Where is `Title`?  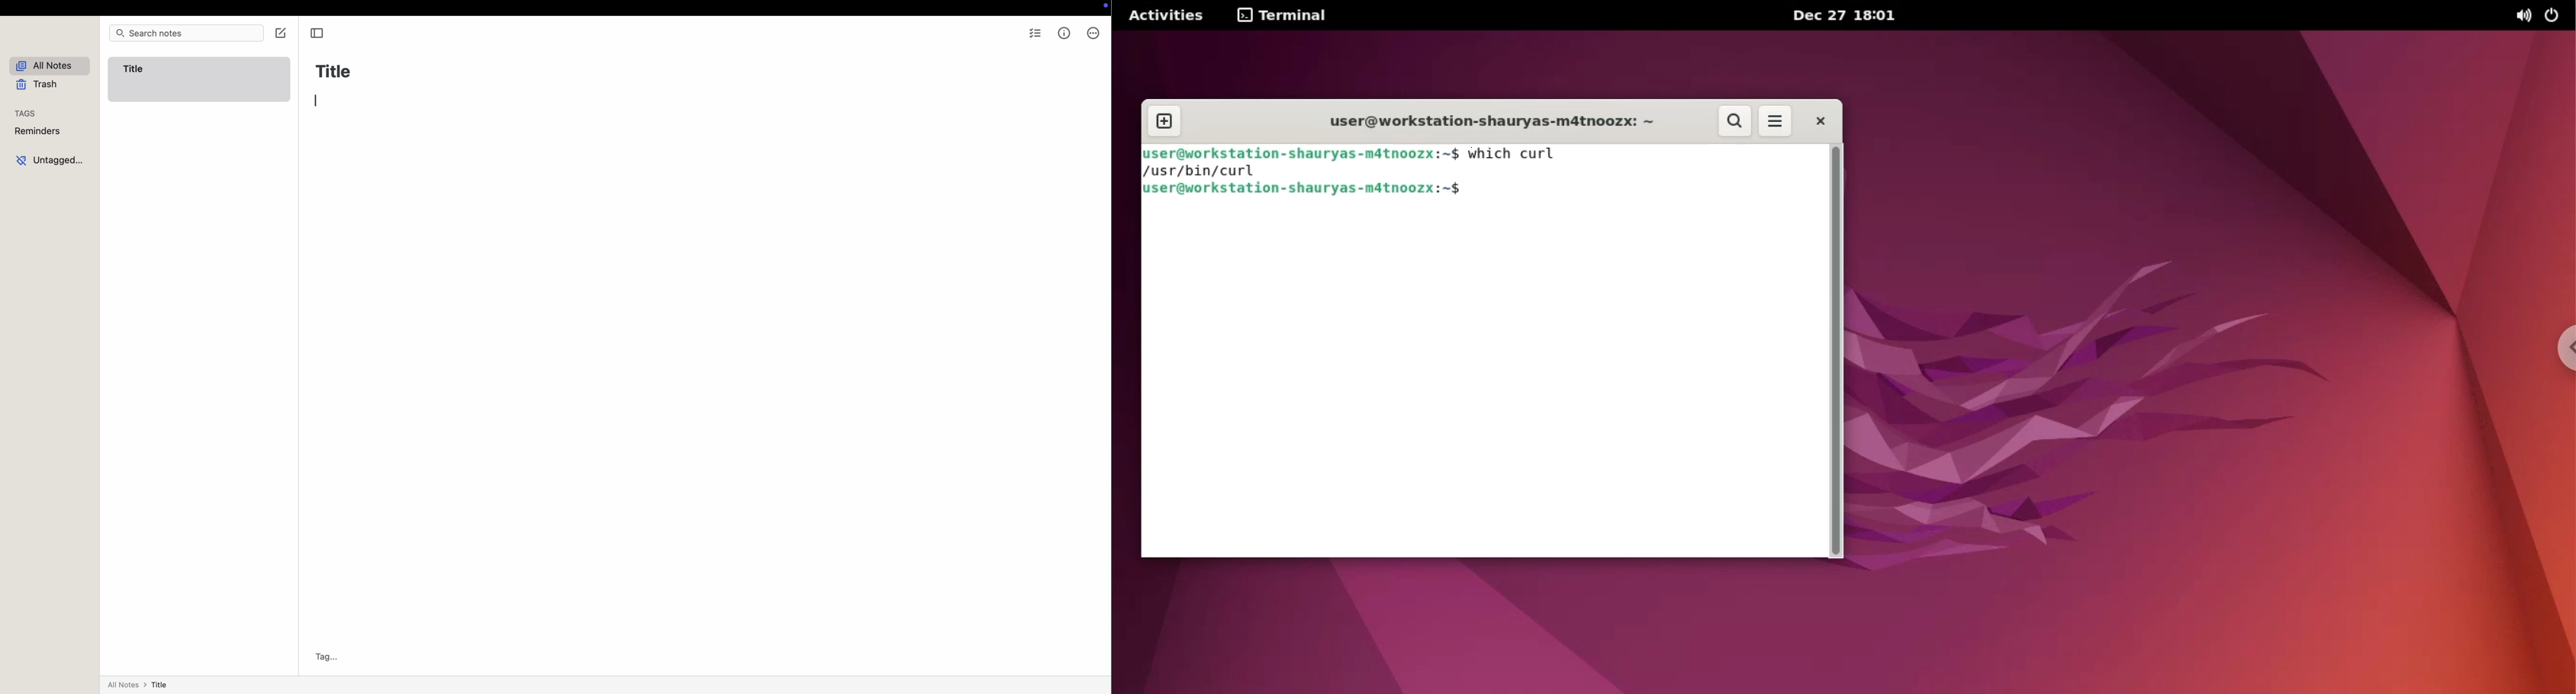 Title is located at coordinates (335, 69).